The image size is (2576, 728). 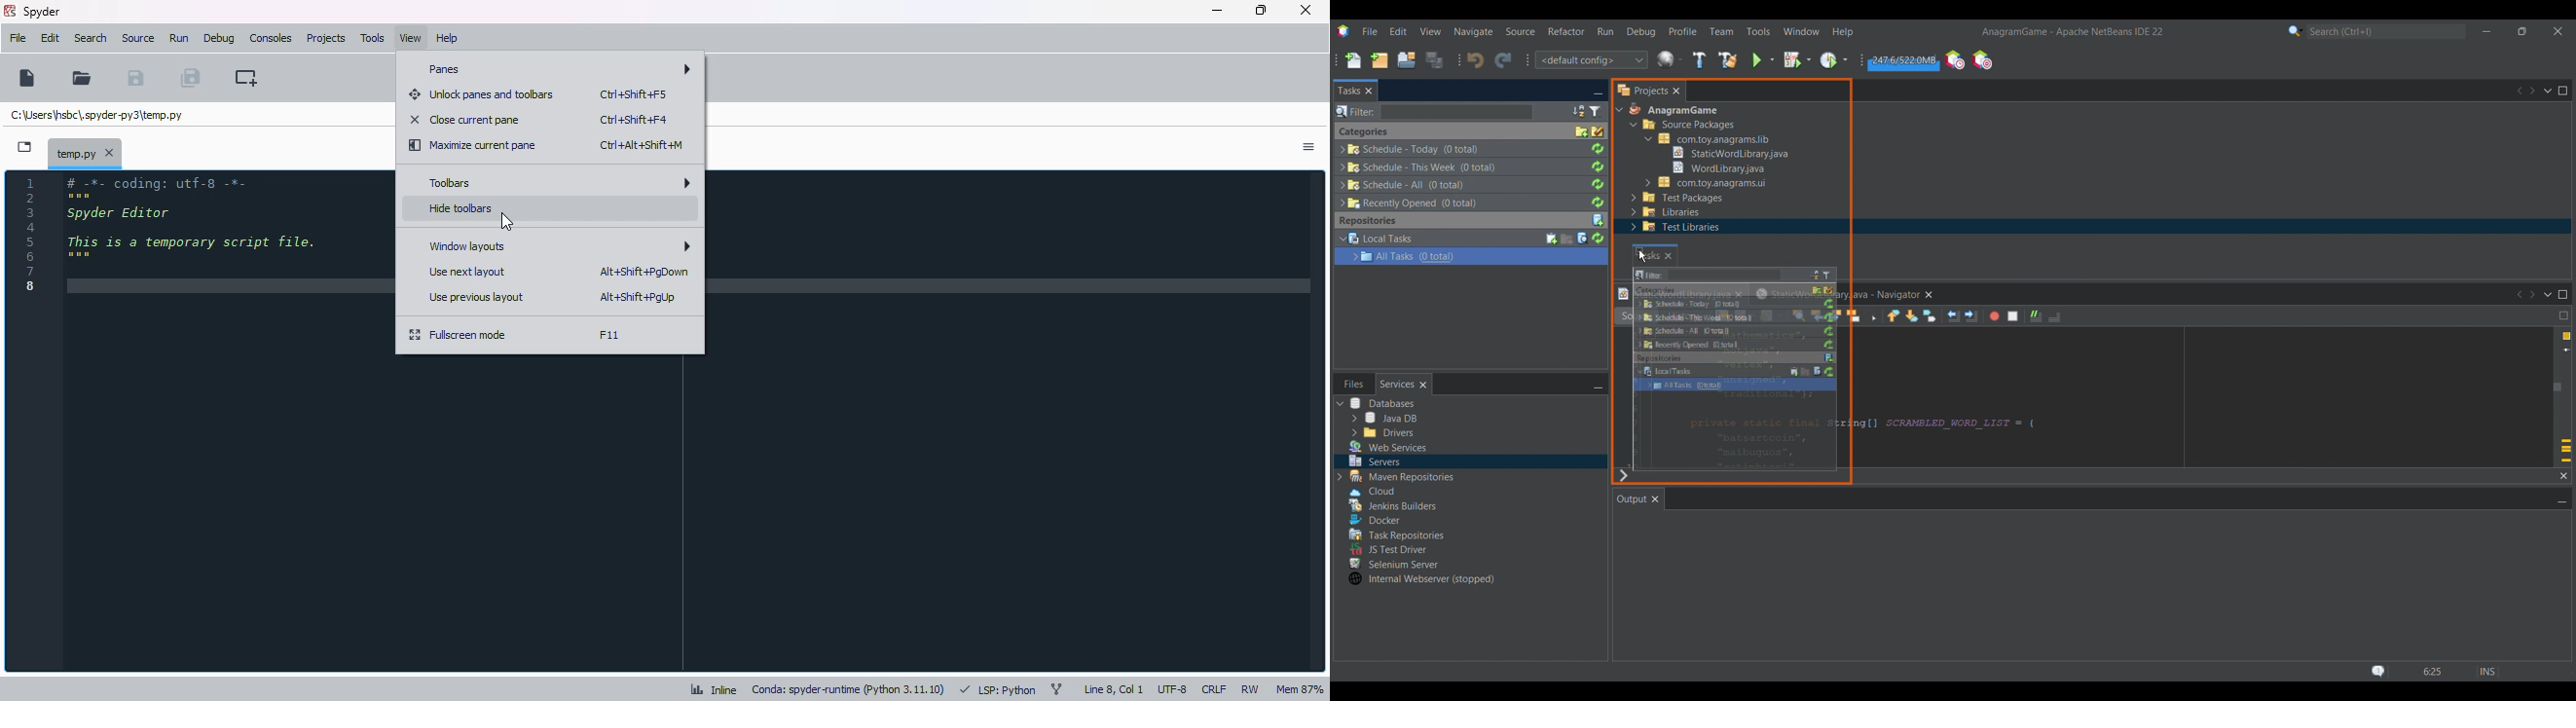 What do you see at coordinates (1671, 112) in the screenshot?
I see `` at bounding box center [1671, 112].